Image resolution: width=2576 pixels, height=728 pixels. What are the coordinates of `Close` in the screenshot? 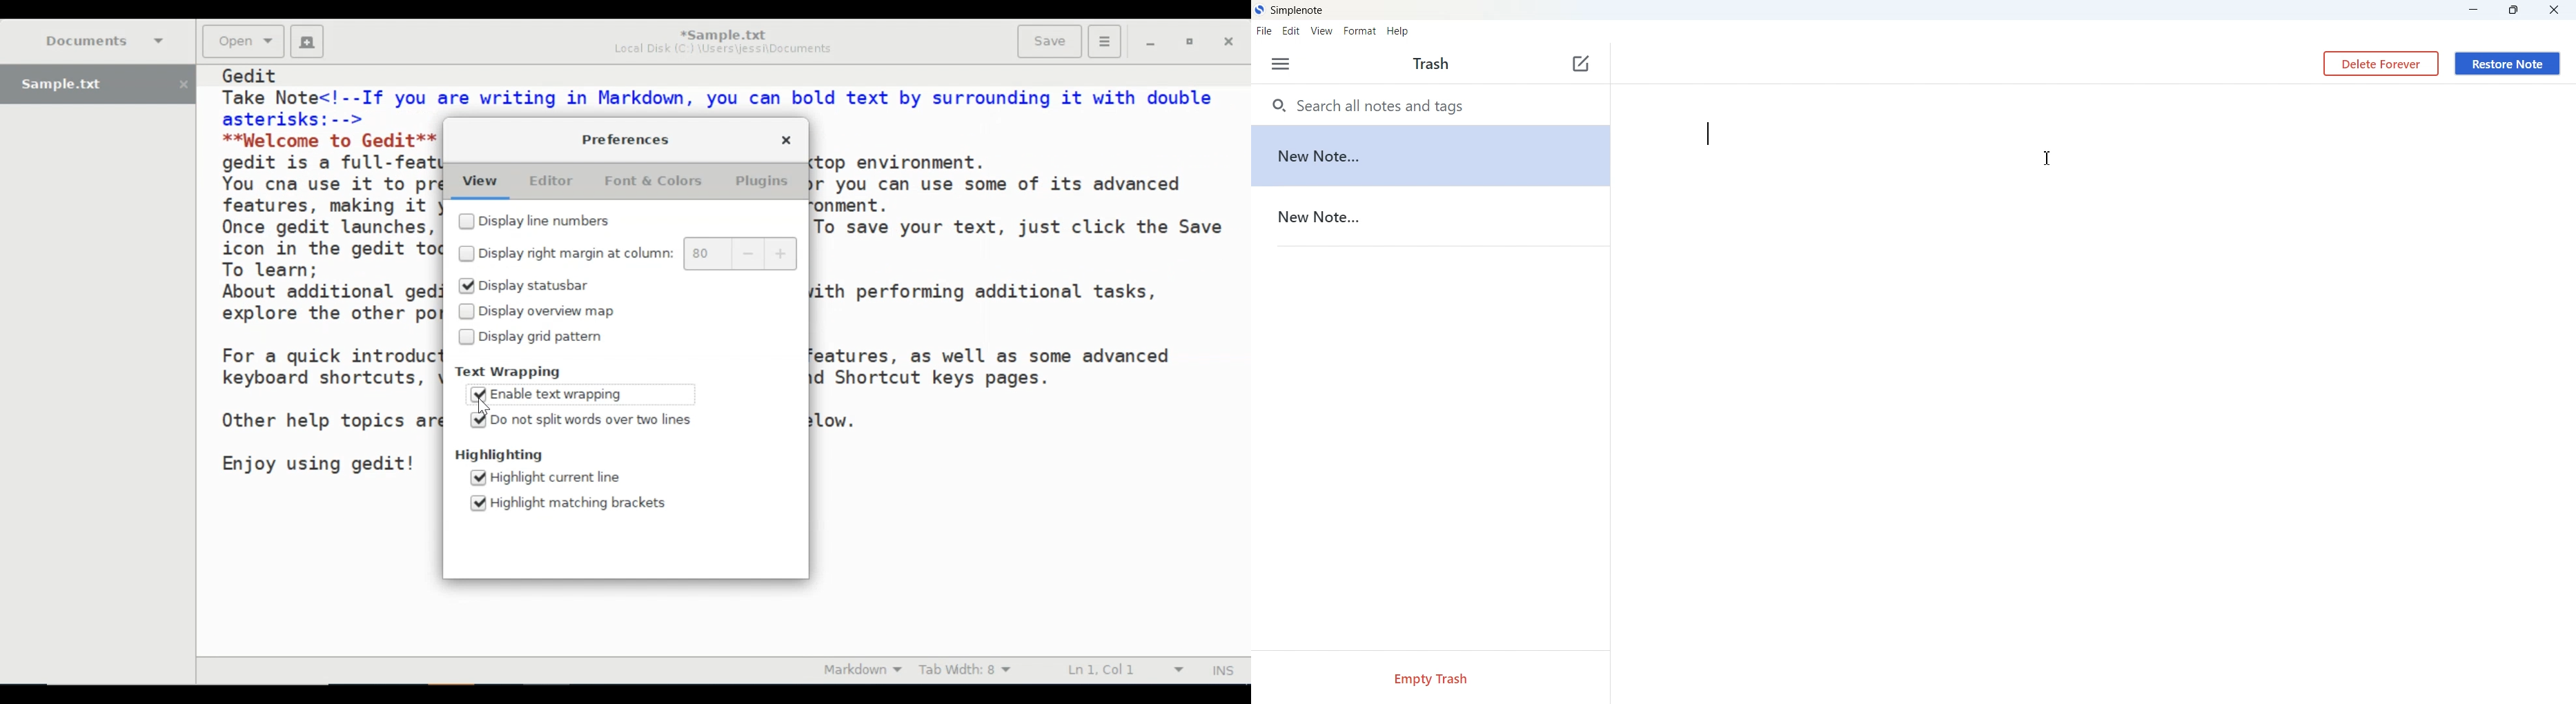 It's located at (1229, 39).